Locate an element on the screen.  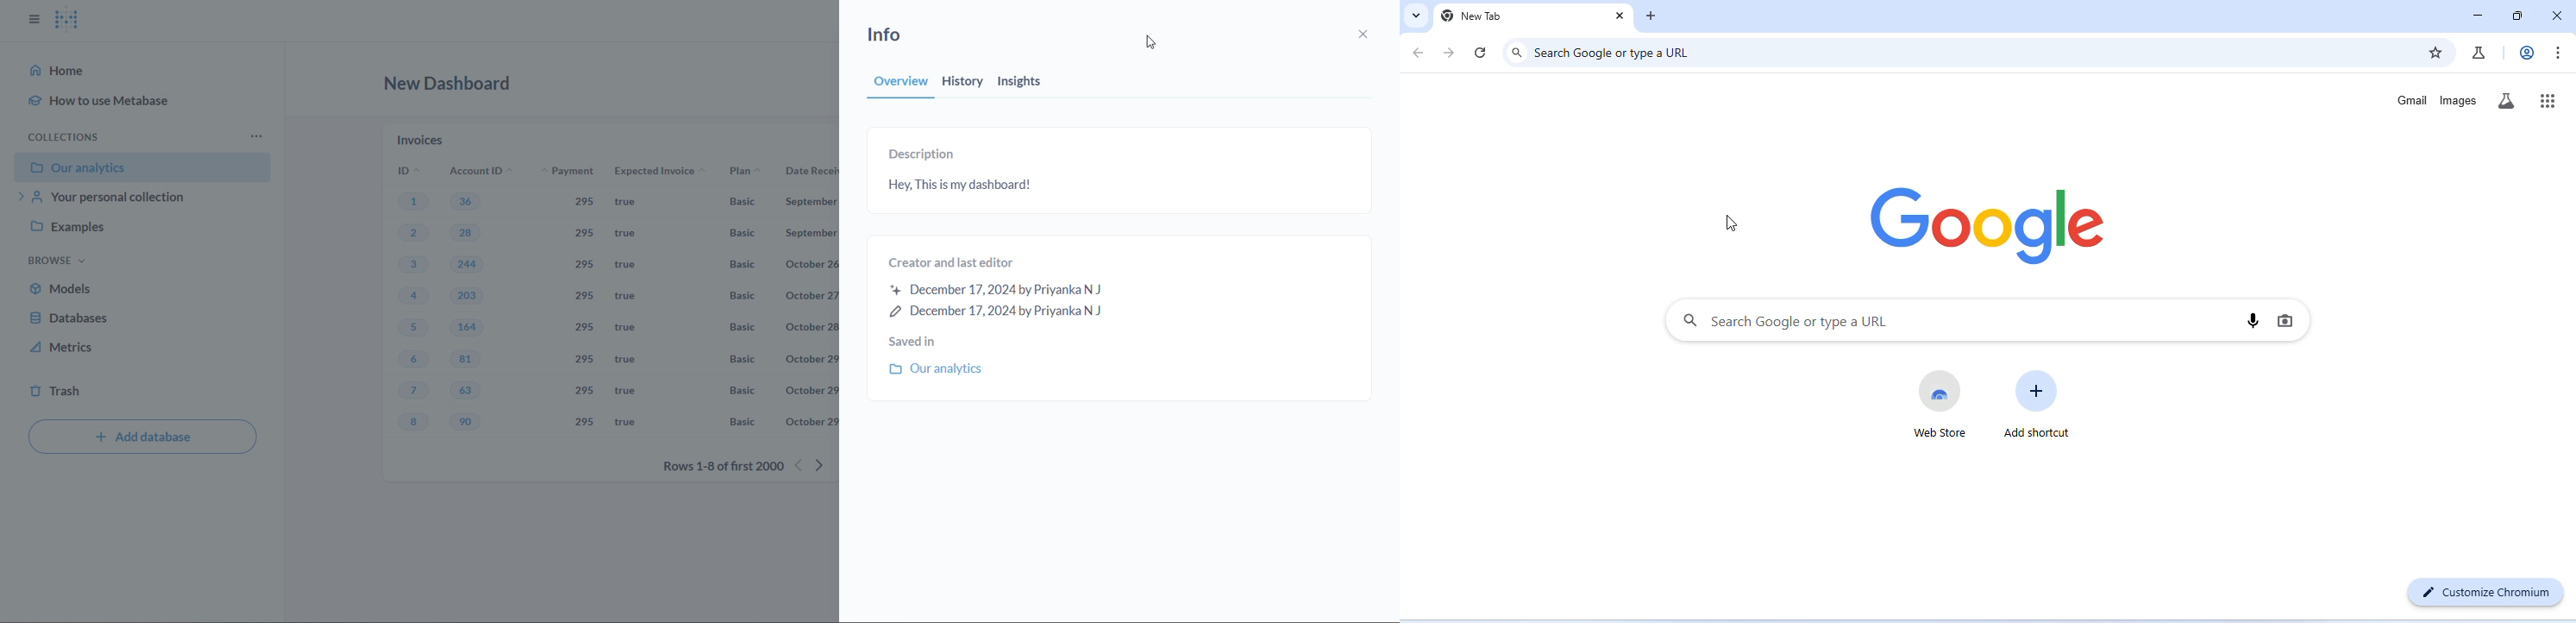
info is located at coordinates (898, 33).